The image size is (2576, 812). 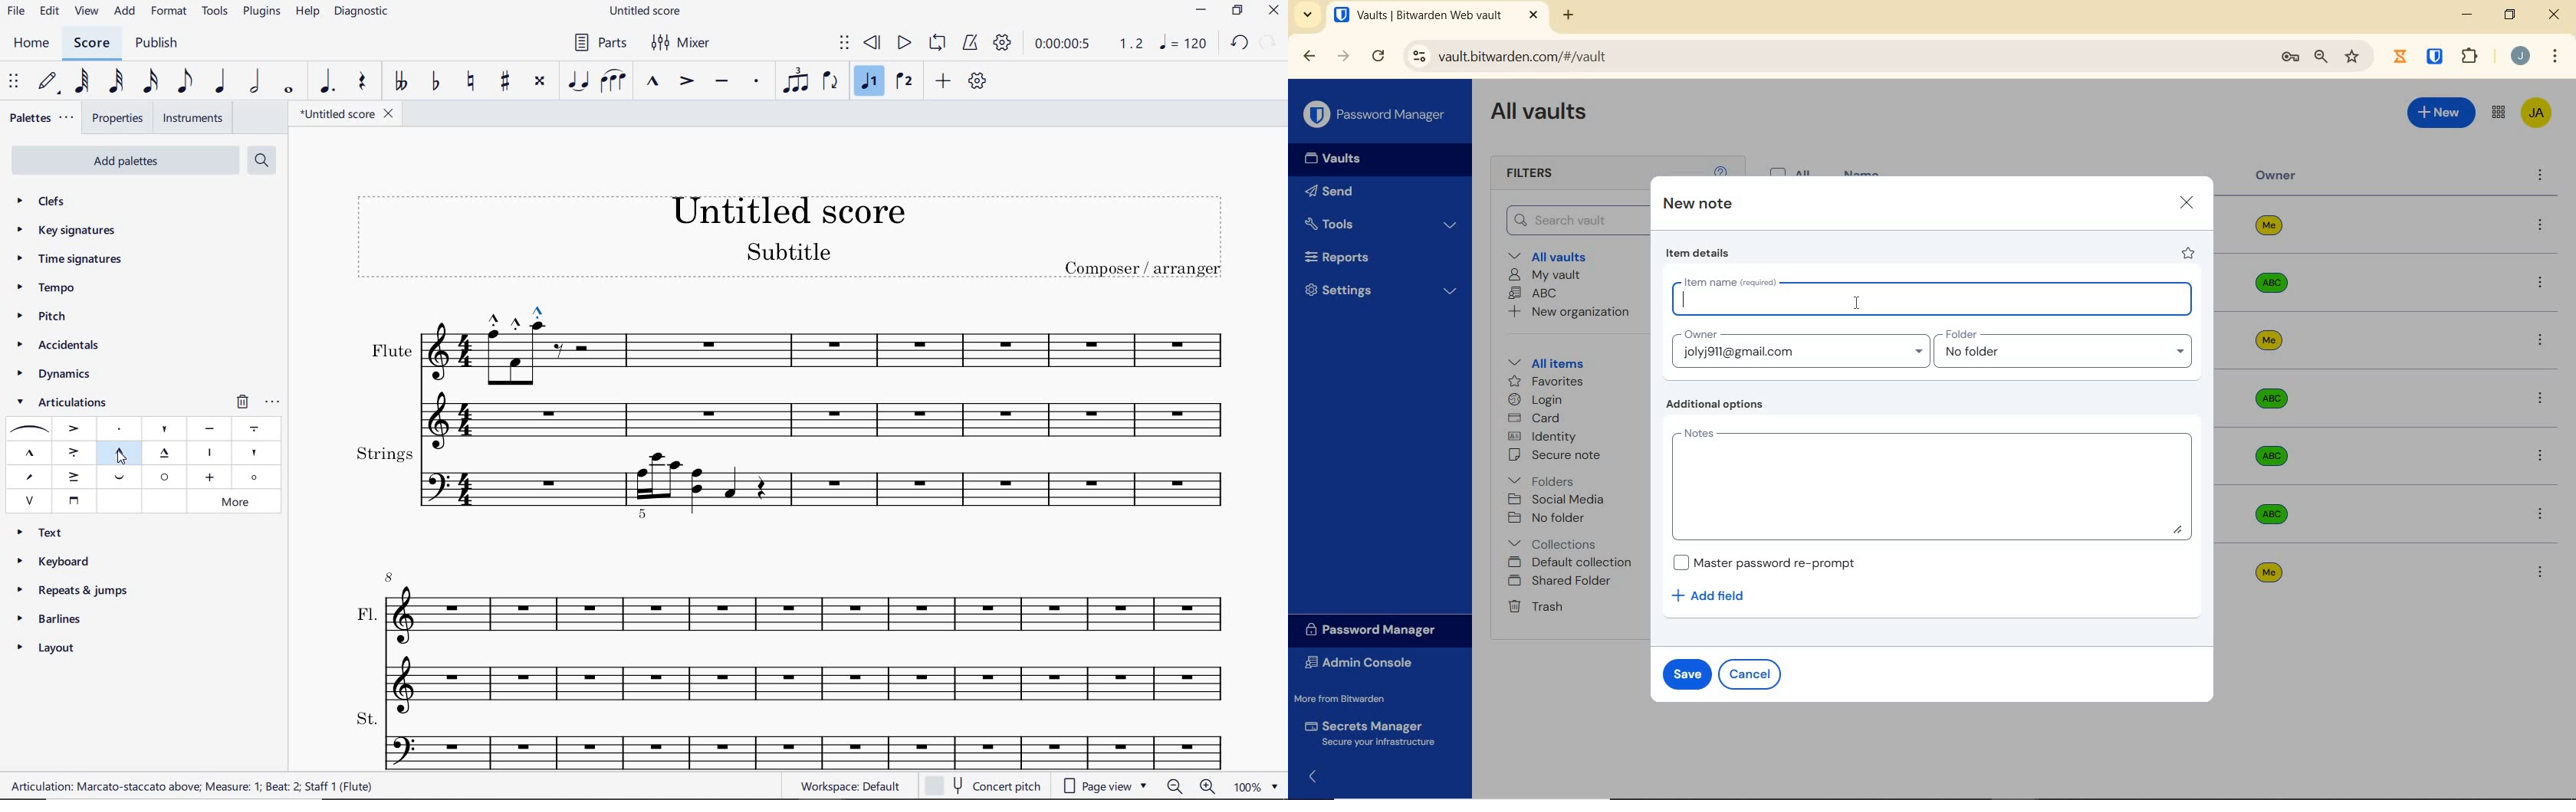 I want to click on UNSTRESS ABOVE, so click(x=122, y=479).